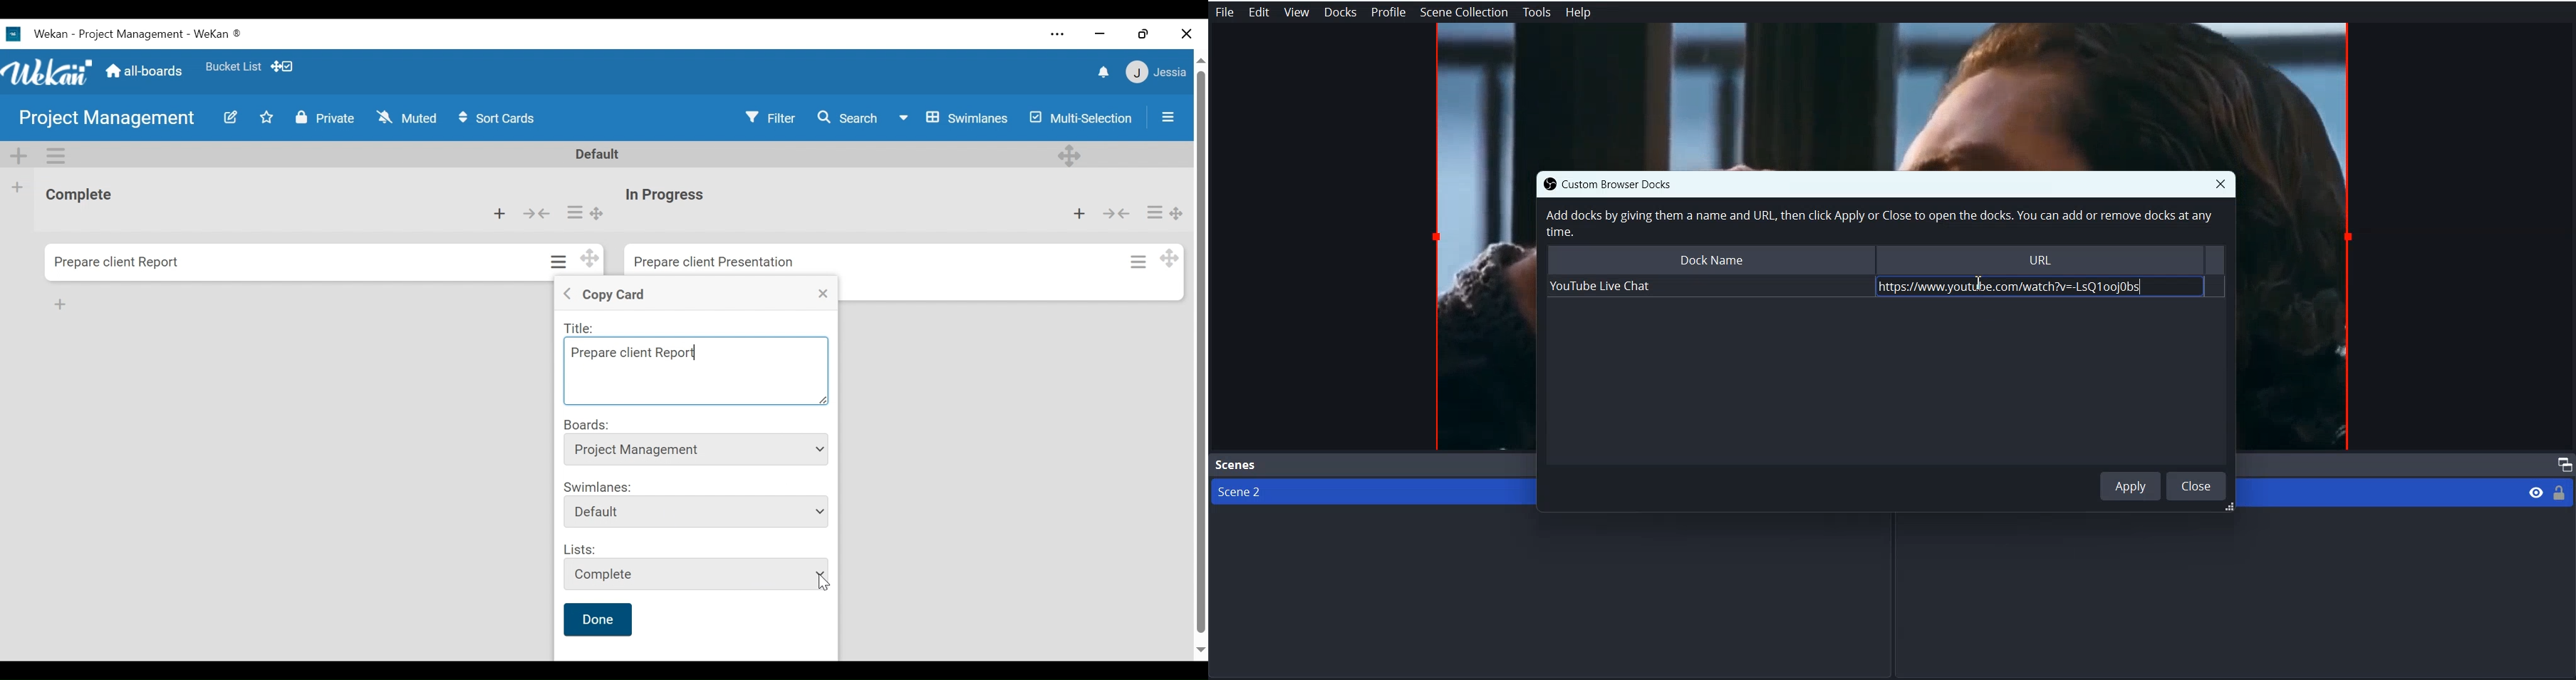  What do you see at coordinates (105, 119) in the screenshot?
I see `Board Title` at bounding box center [105, 119].